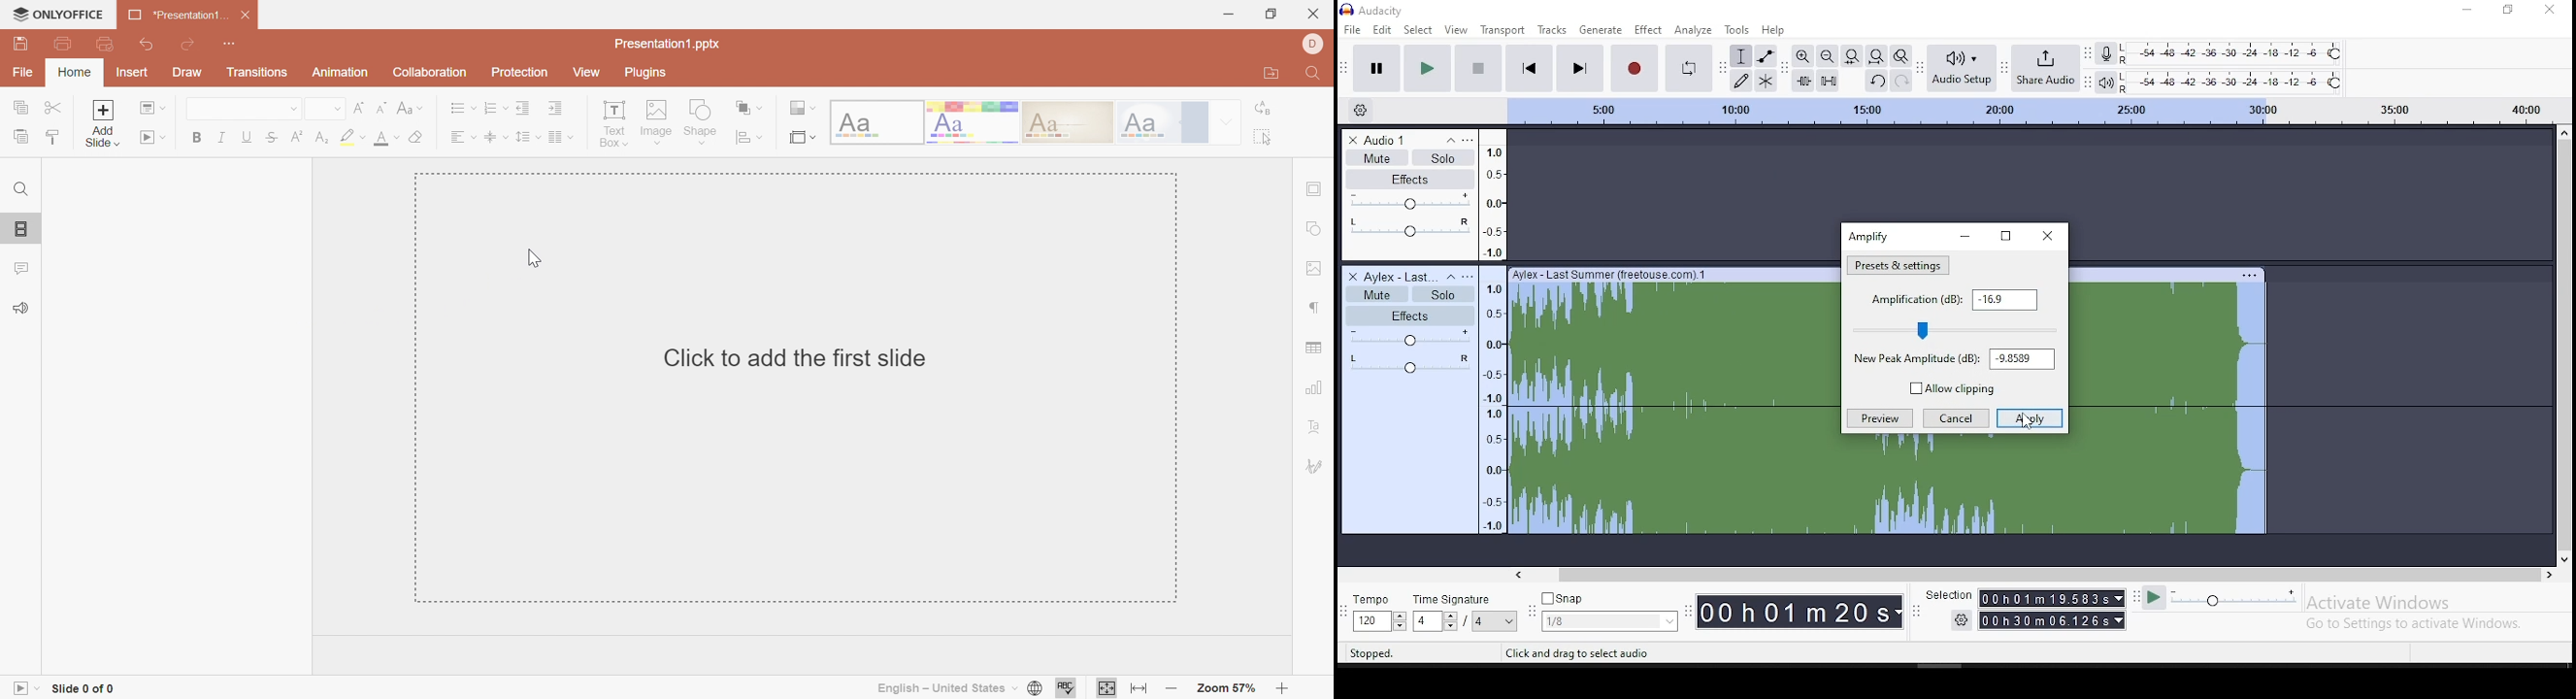  What do you see at coordinates (1261, 109) in the screenshot?
I see `Replace` at bounding box center [1261, 109].